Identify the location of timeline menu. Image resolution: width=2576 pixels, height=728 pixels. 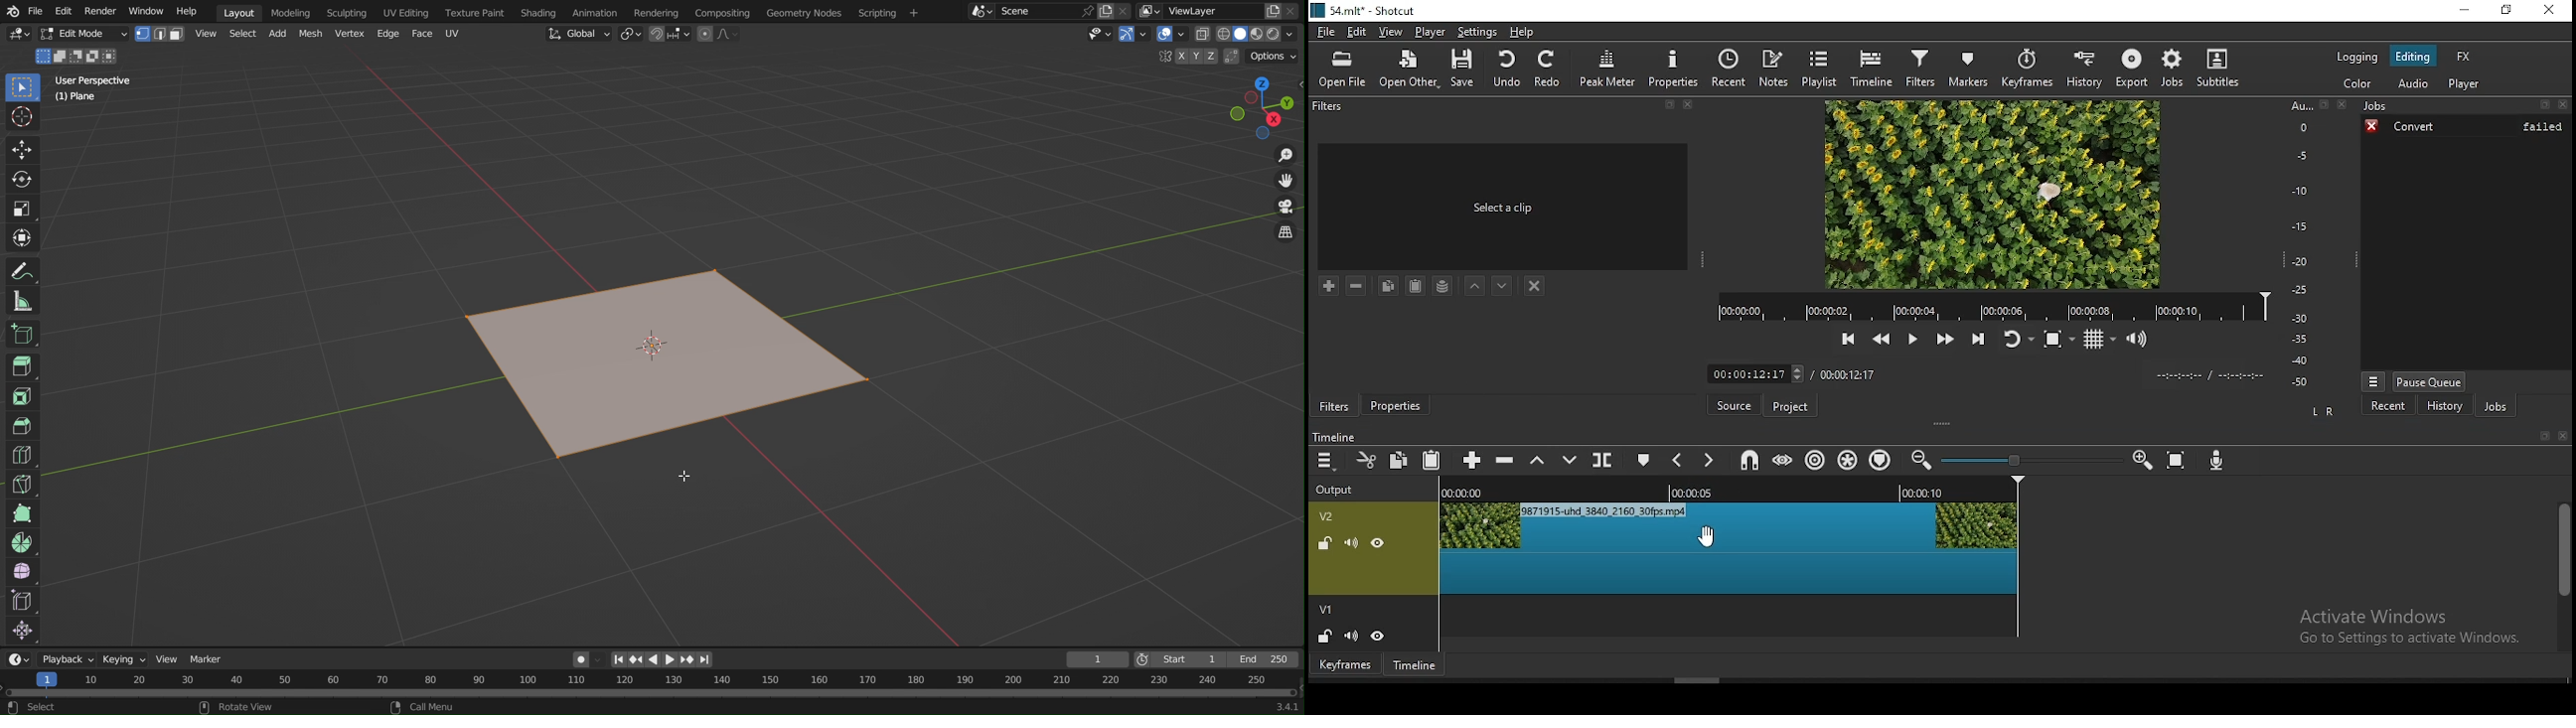
(1325, 462).